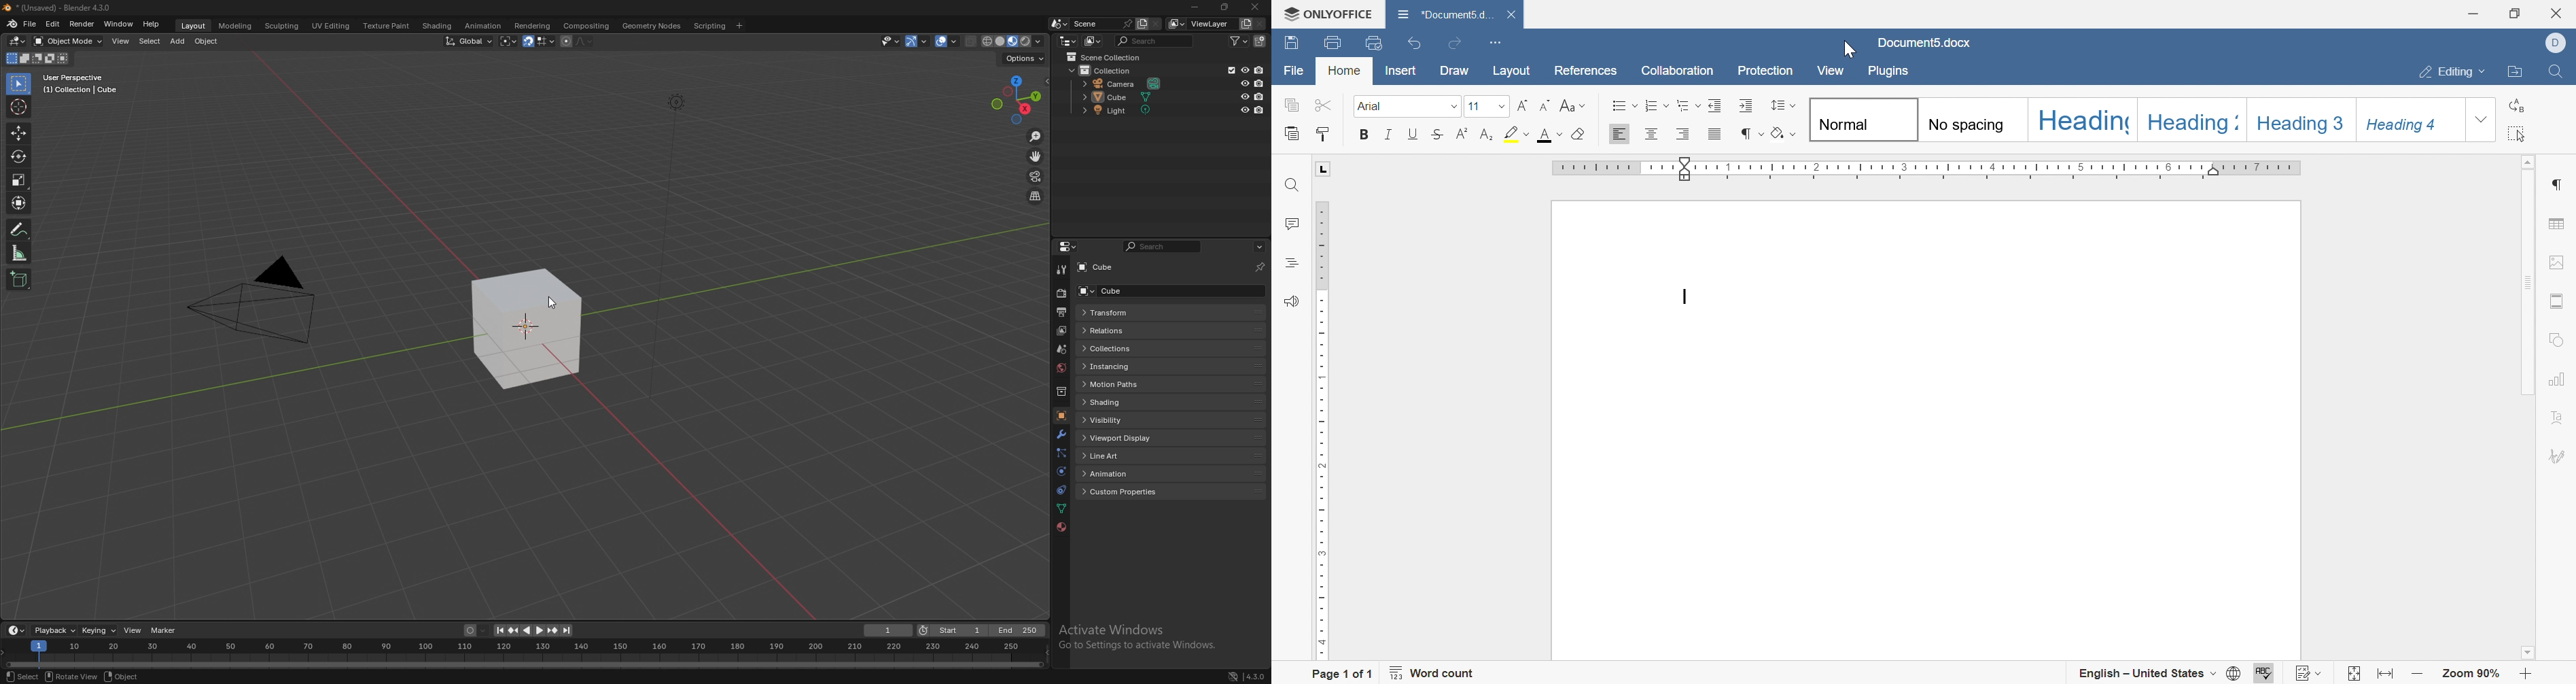 The image size is (2576, 700). Describe the element at coordinates (552, 303) in the screenshot. I see `cursor` at that location.